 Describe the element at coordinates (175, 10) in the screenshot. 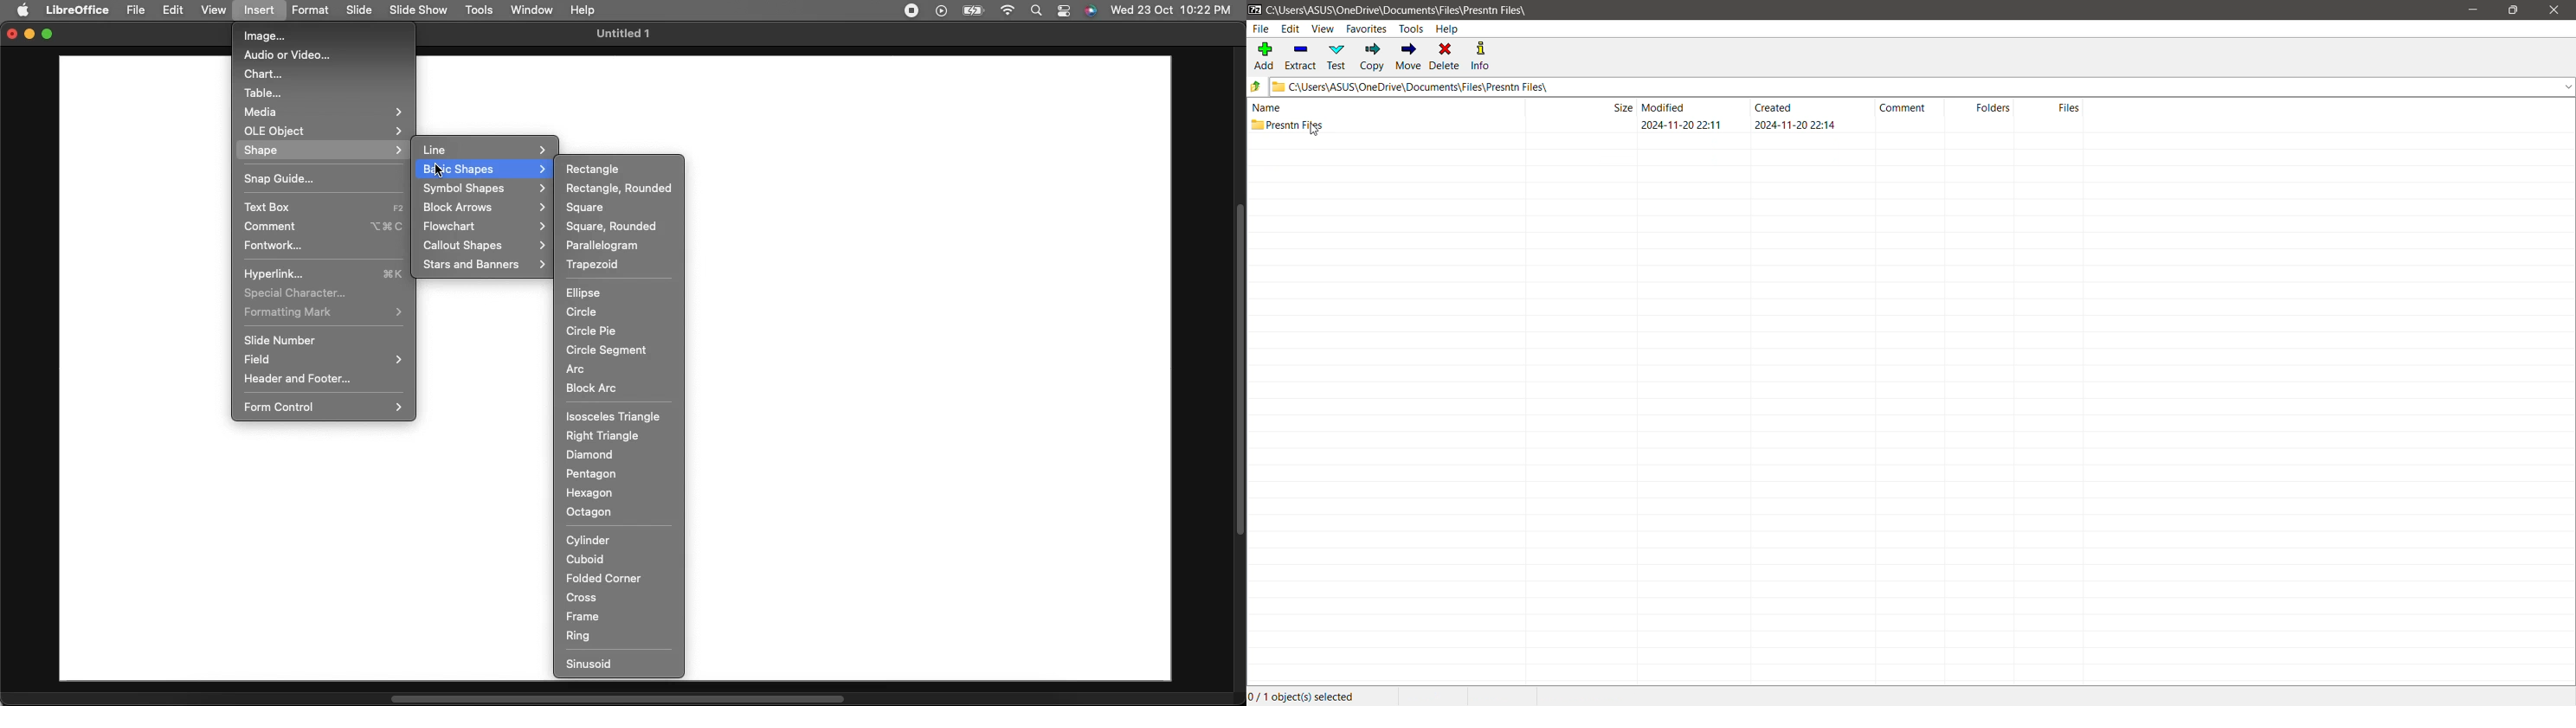

I see `Edit` at that location.